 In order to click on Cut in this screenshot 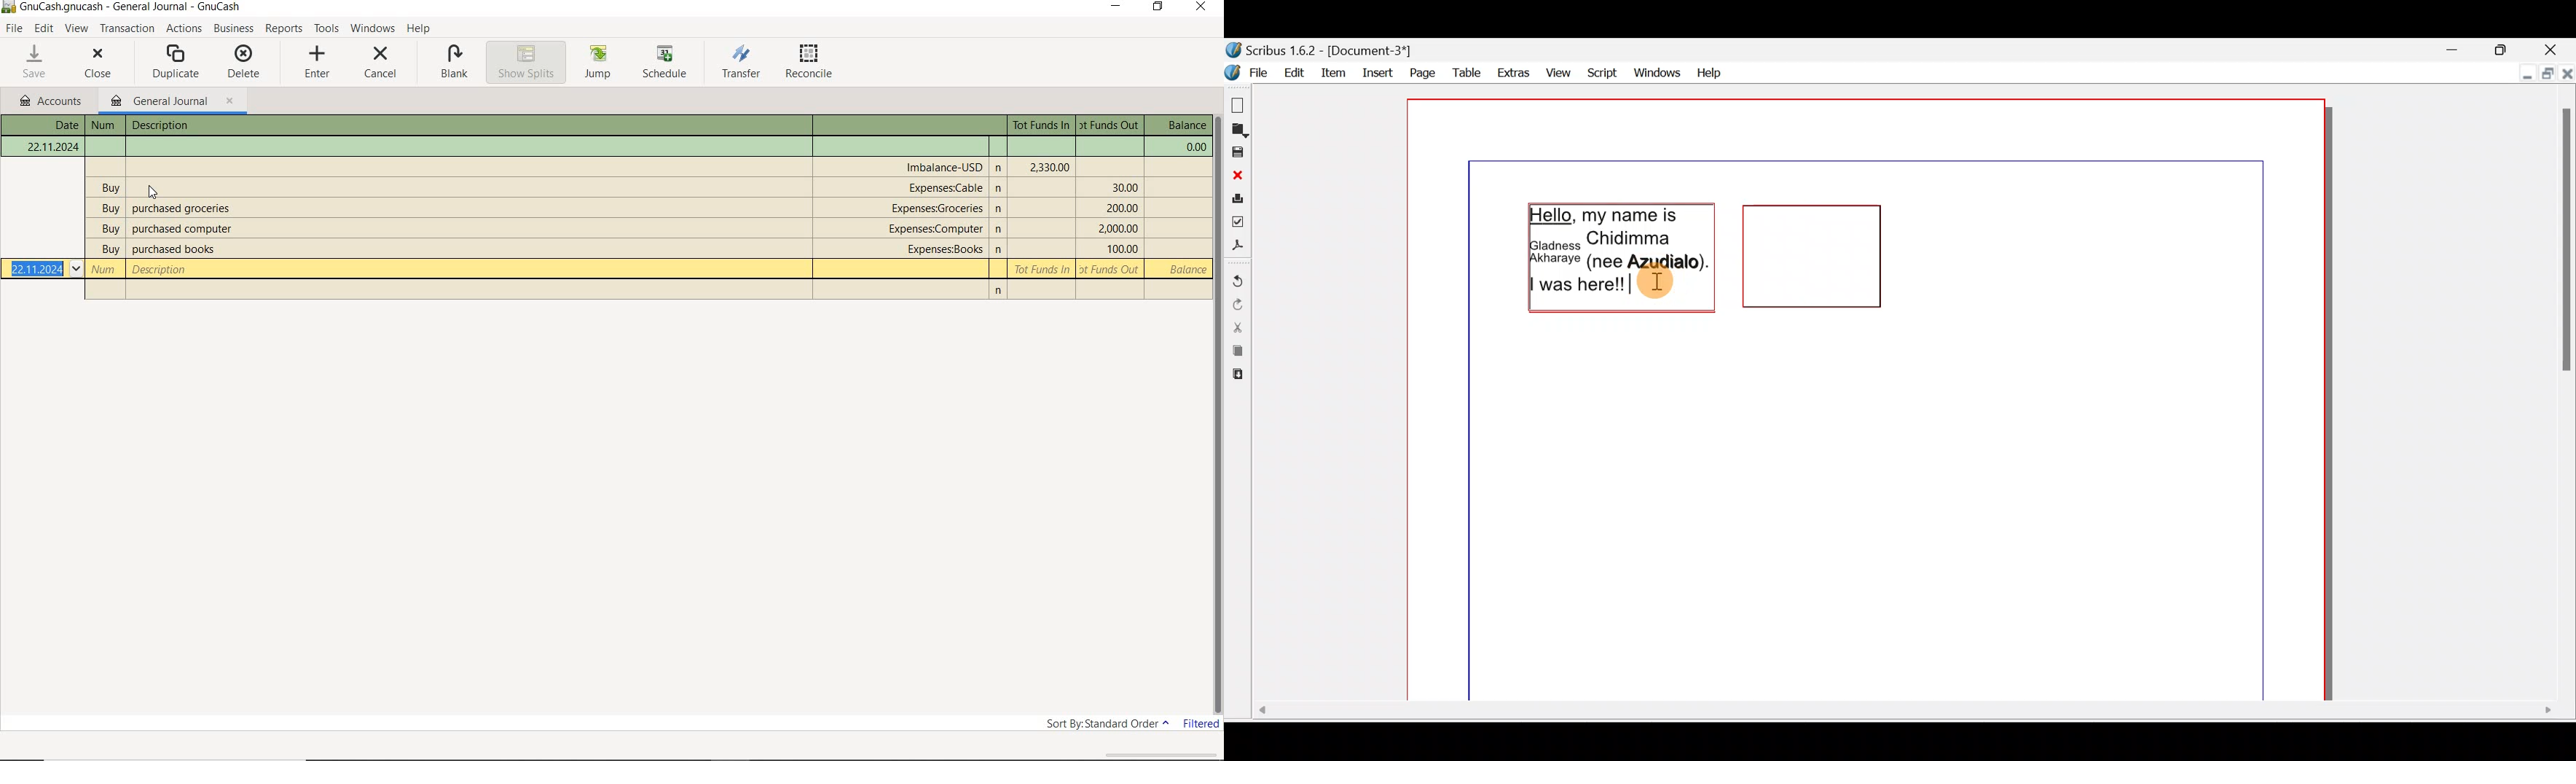, I will do `click(1238, 327)`.